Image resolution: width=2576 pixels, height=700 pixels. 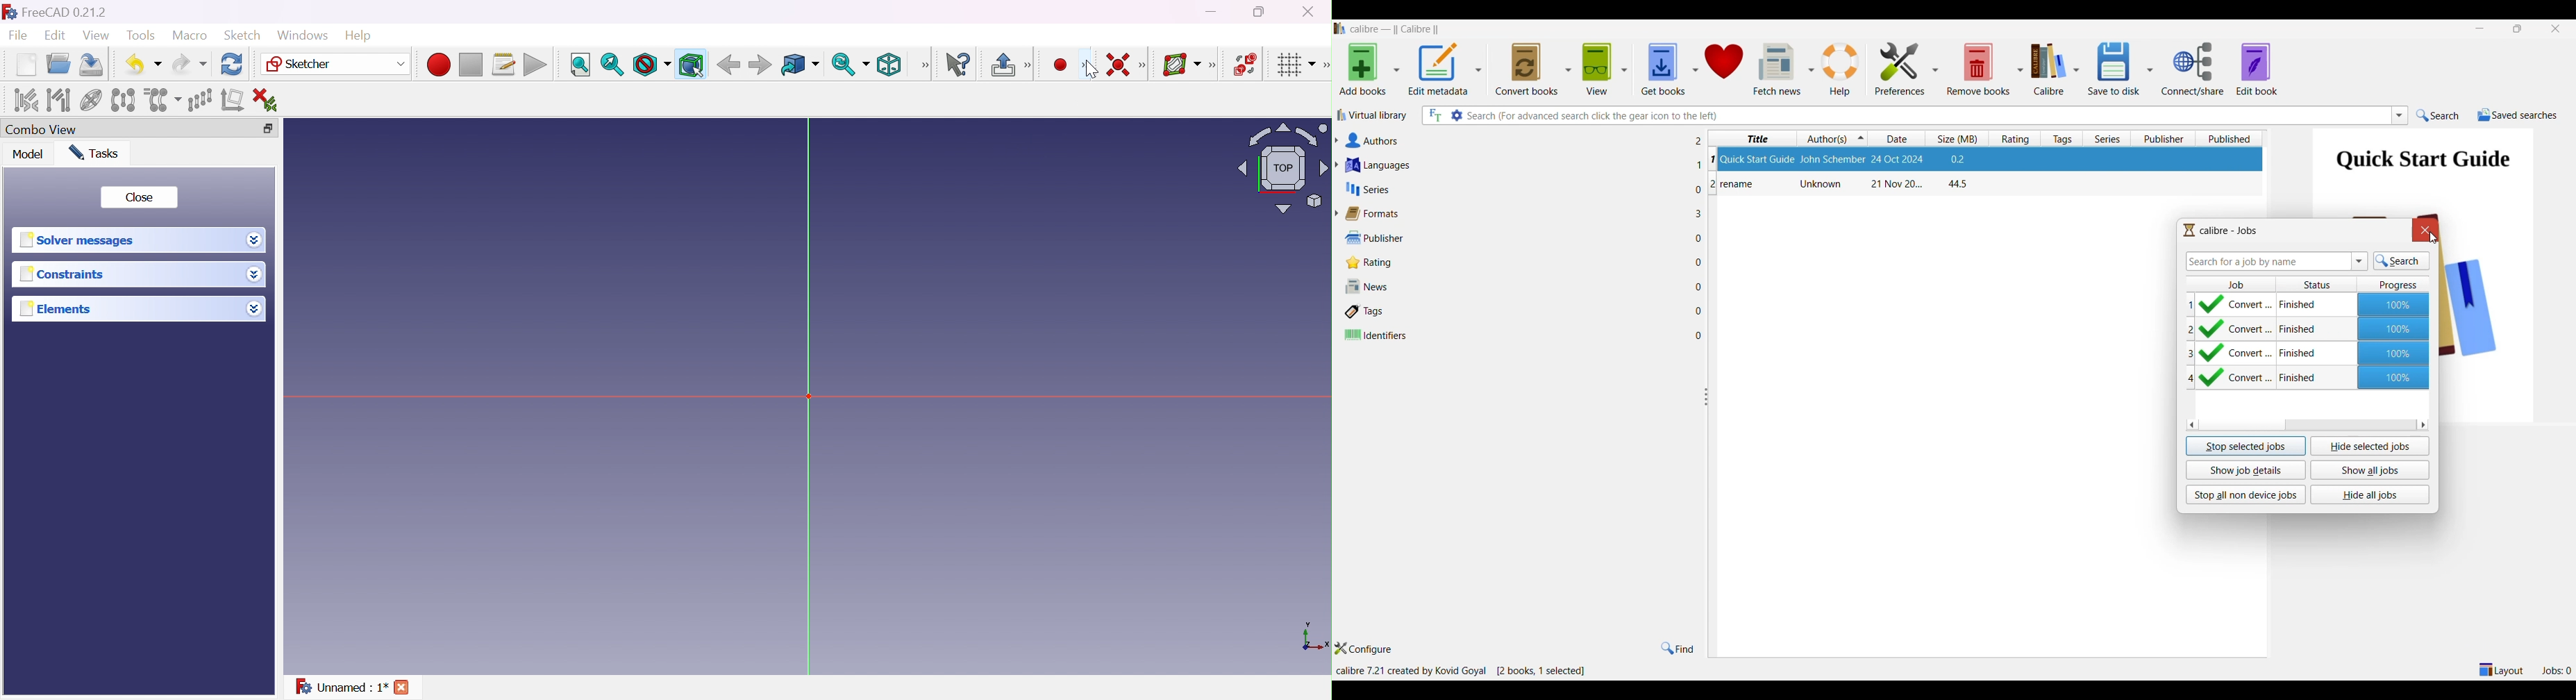 I want to click on Job column, so click(x=2231, y=284).